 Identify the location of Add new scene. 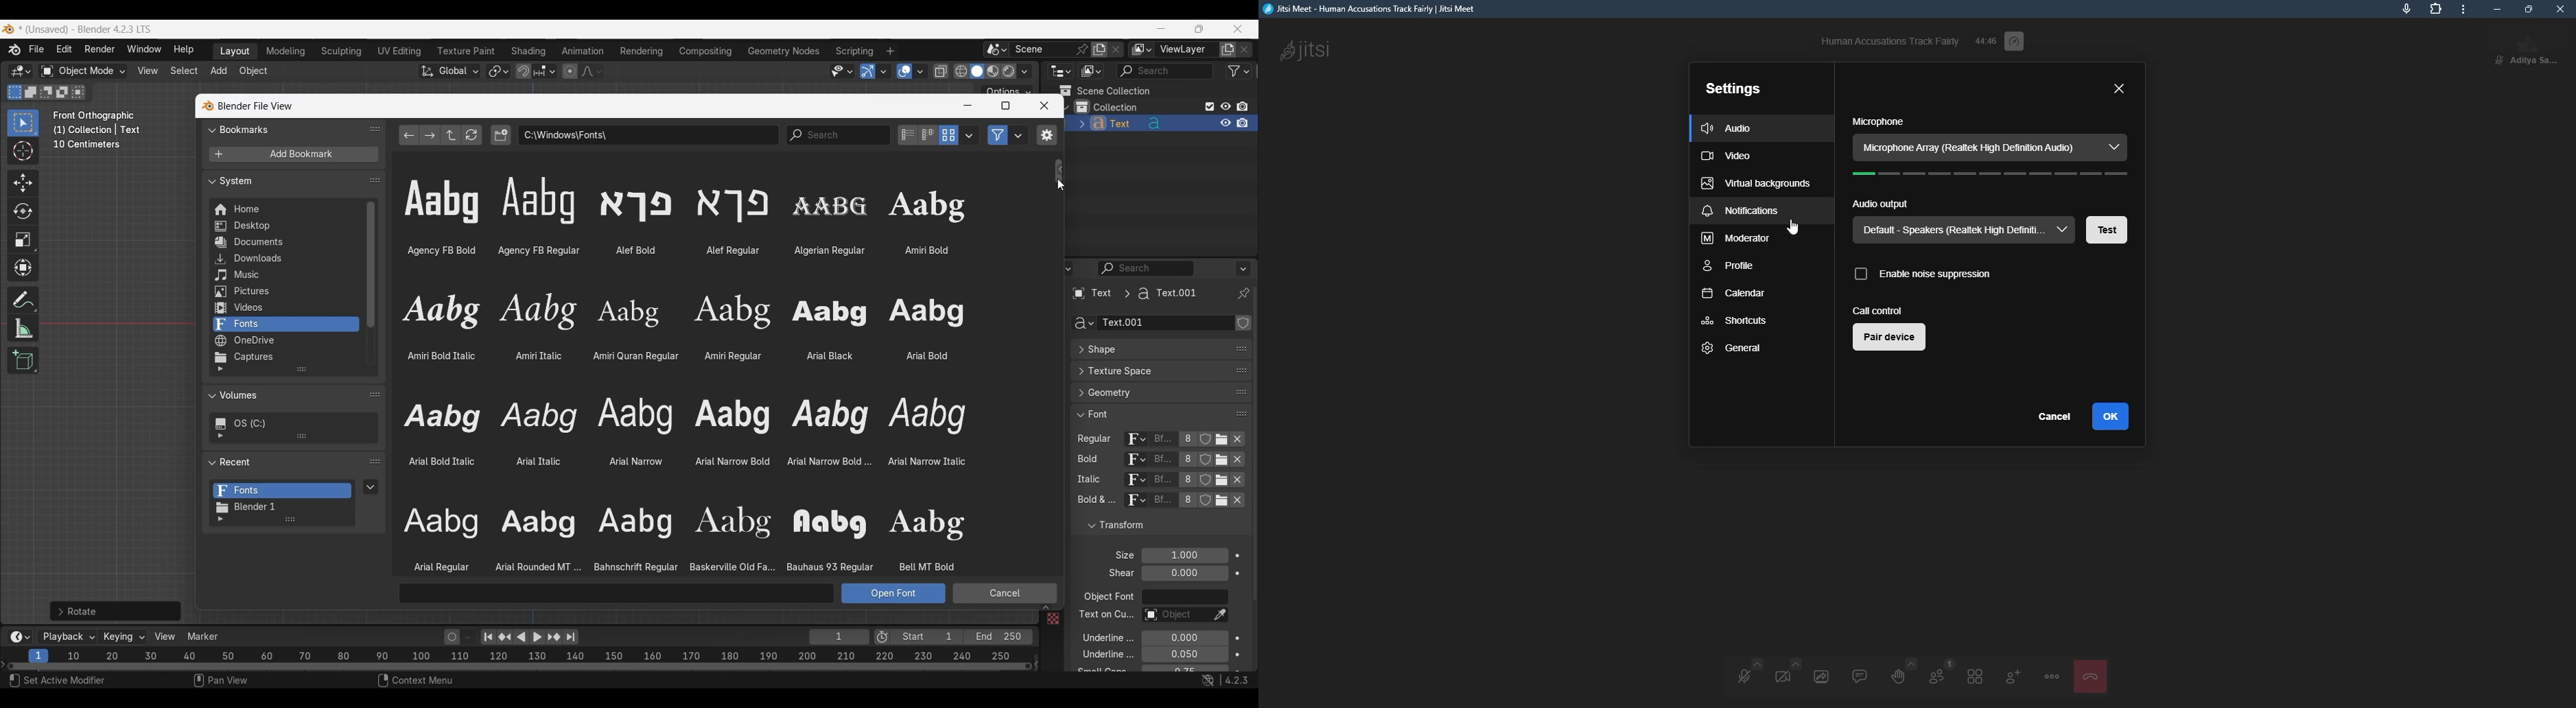
(1100, 50).